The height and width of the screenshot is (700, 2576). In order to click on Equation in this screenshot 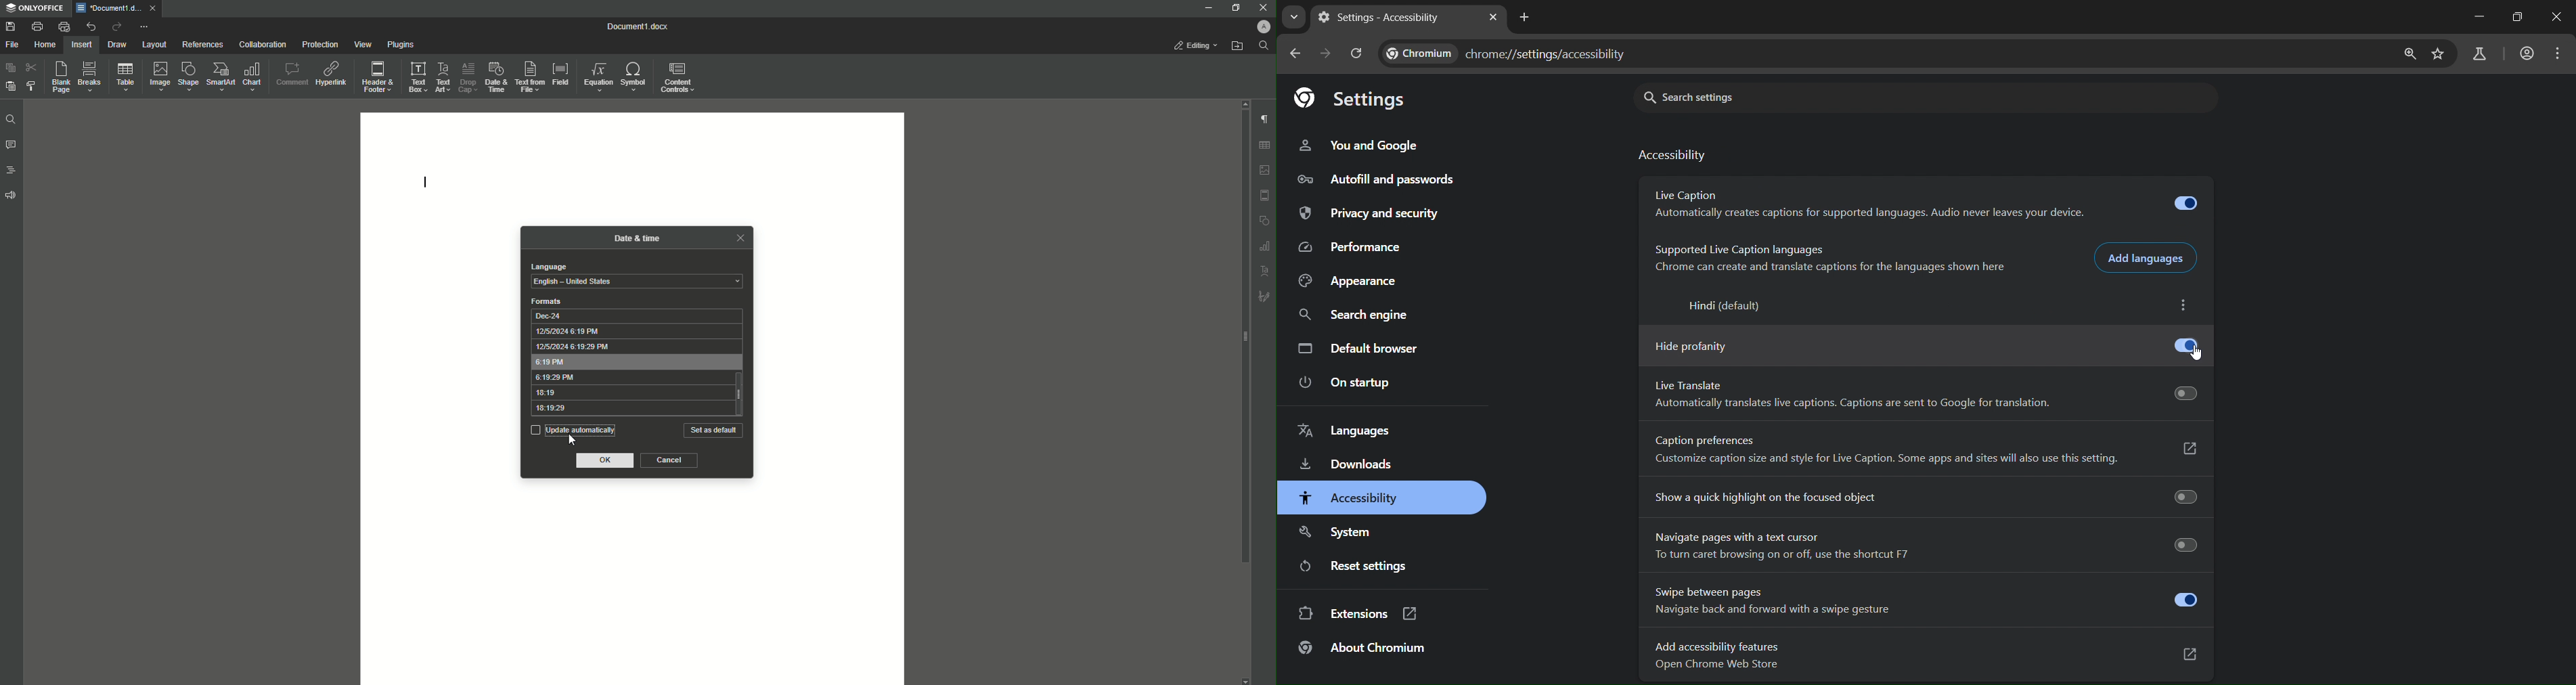, I will do `click(599, 77)`.